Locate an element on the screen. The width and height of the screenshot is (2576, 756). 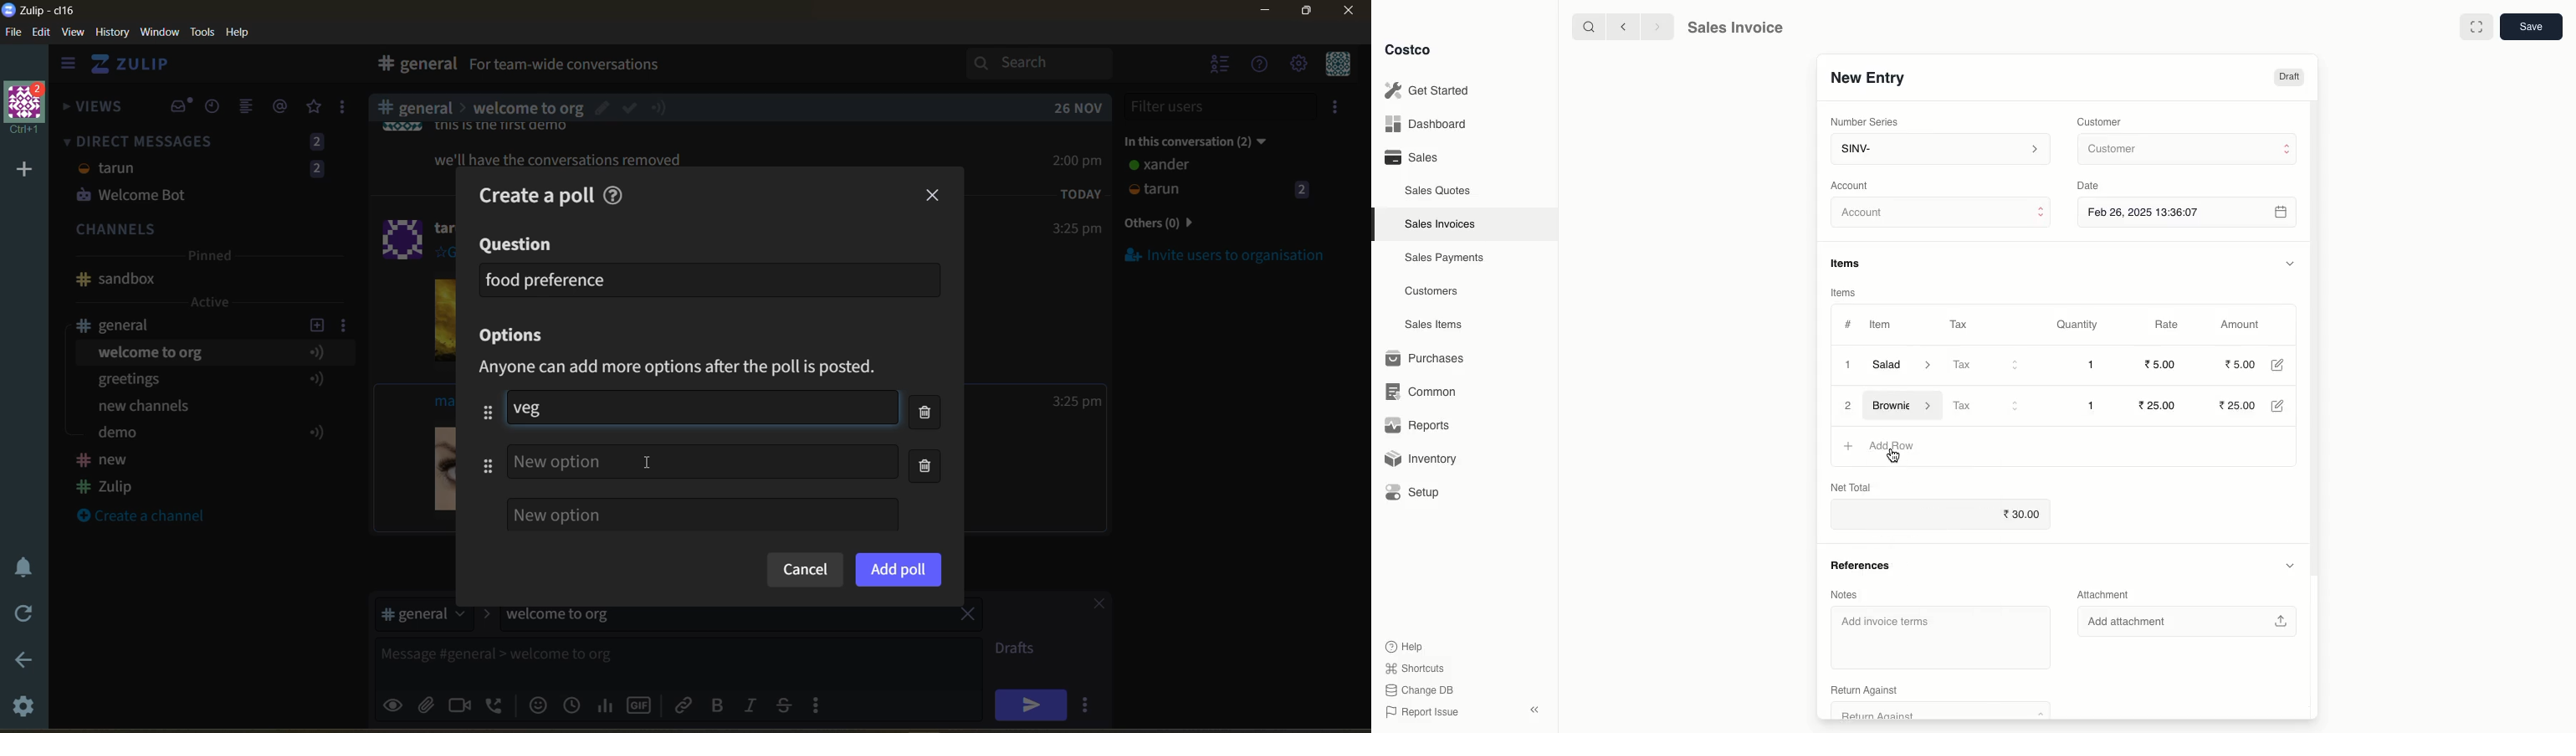
tools is located at coordinates (205, 31).